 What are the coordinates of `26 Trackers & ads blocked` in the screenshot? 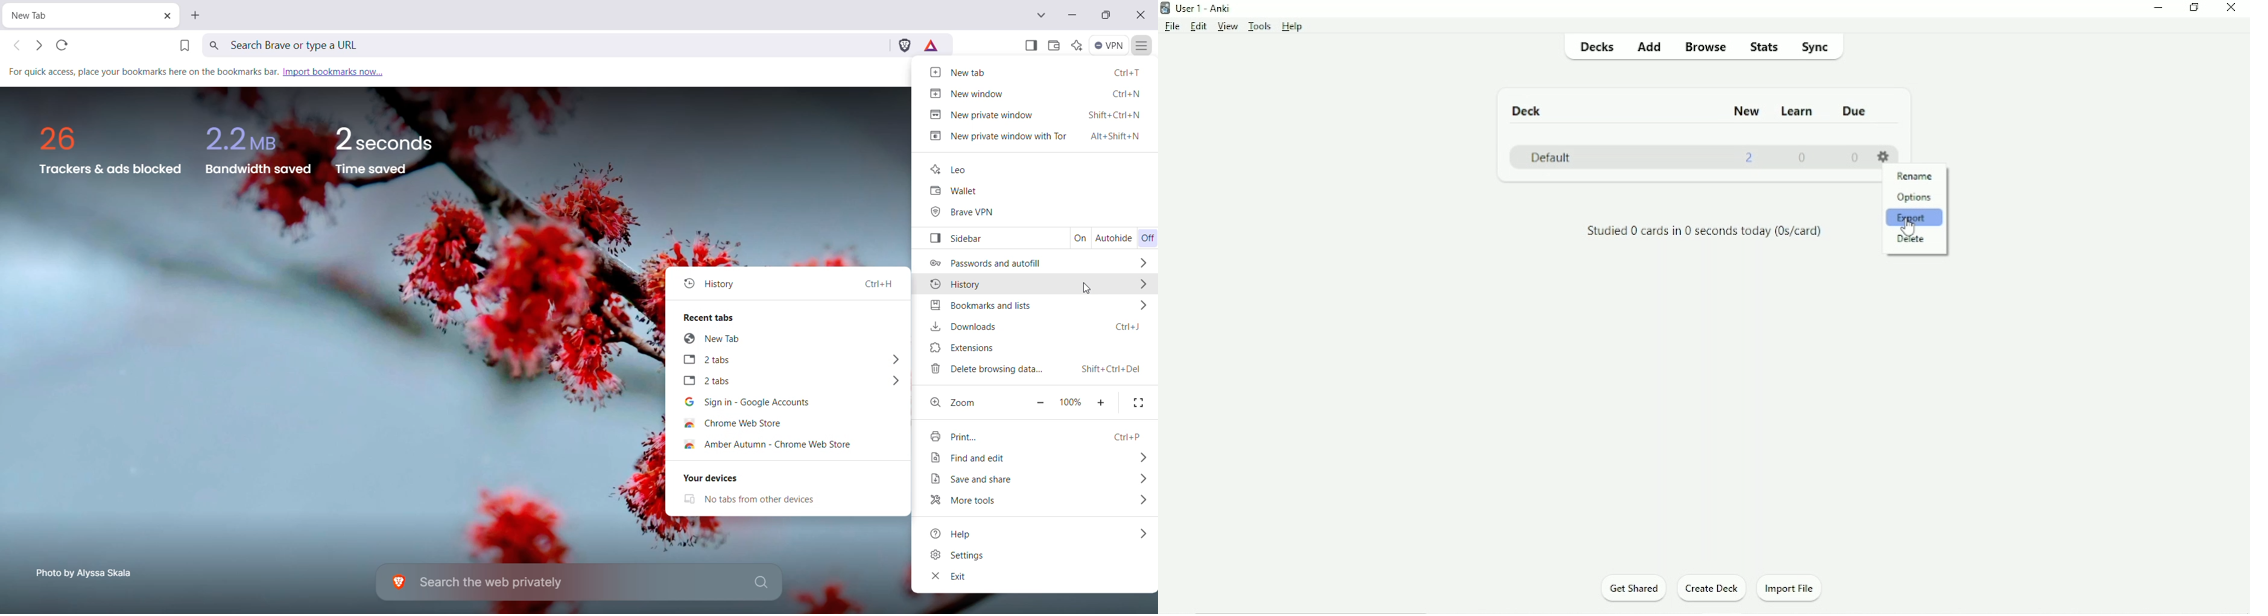 It's located at (106, 150).